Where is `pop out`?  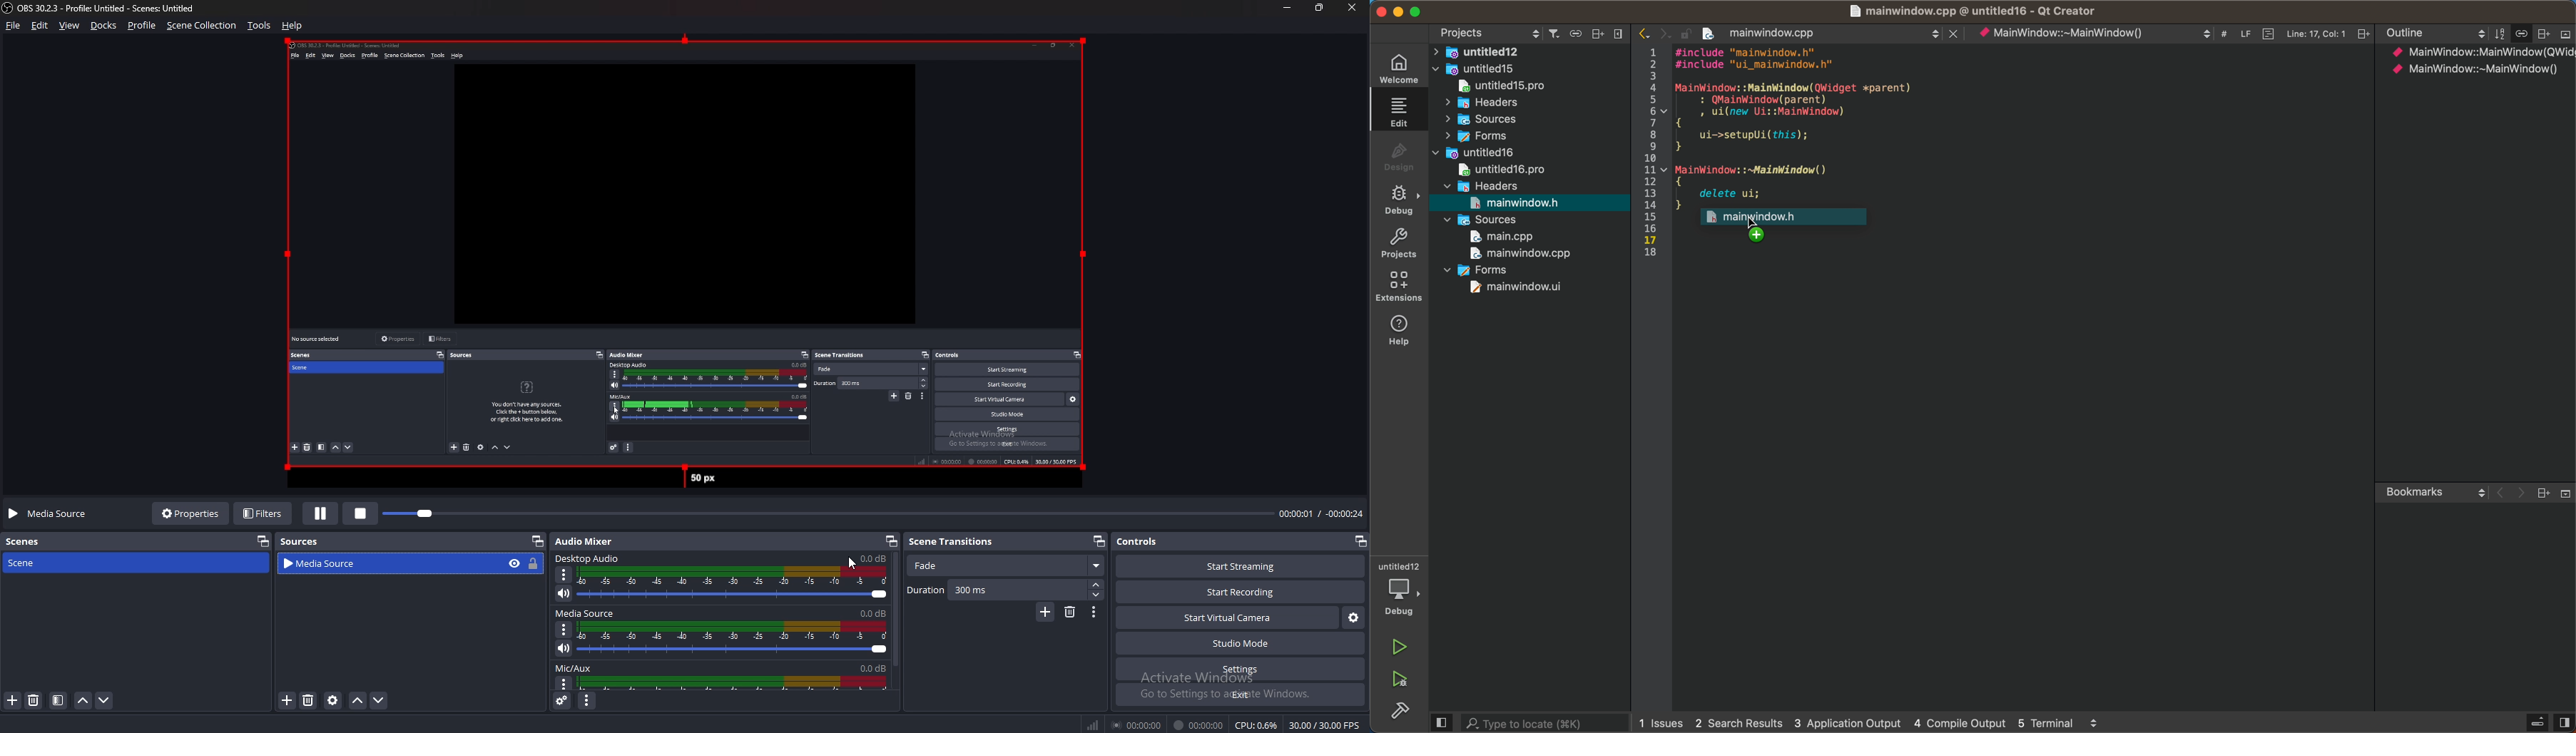 pop out is located at coordinates (260, 540).